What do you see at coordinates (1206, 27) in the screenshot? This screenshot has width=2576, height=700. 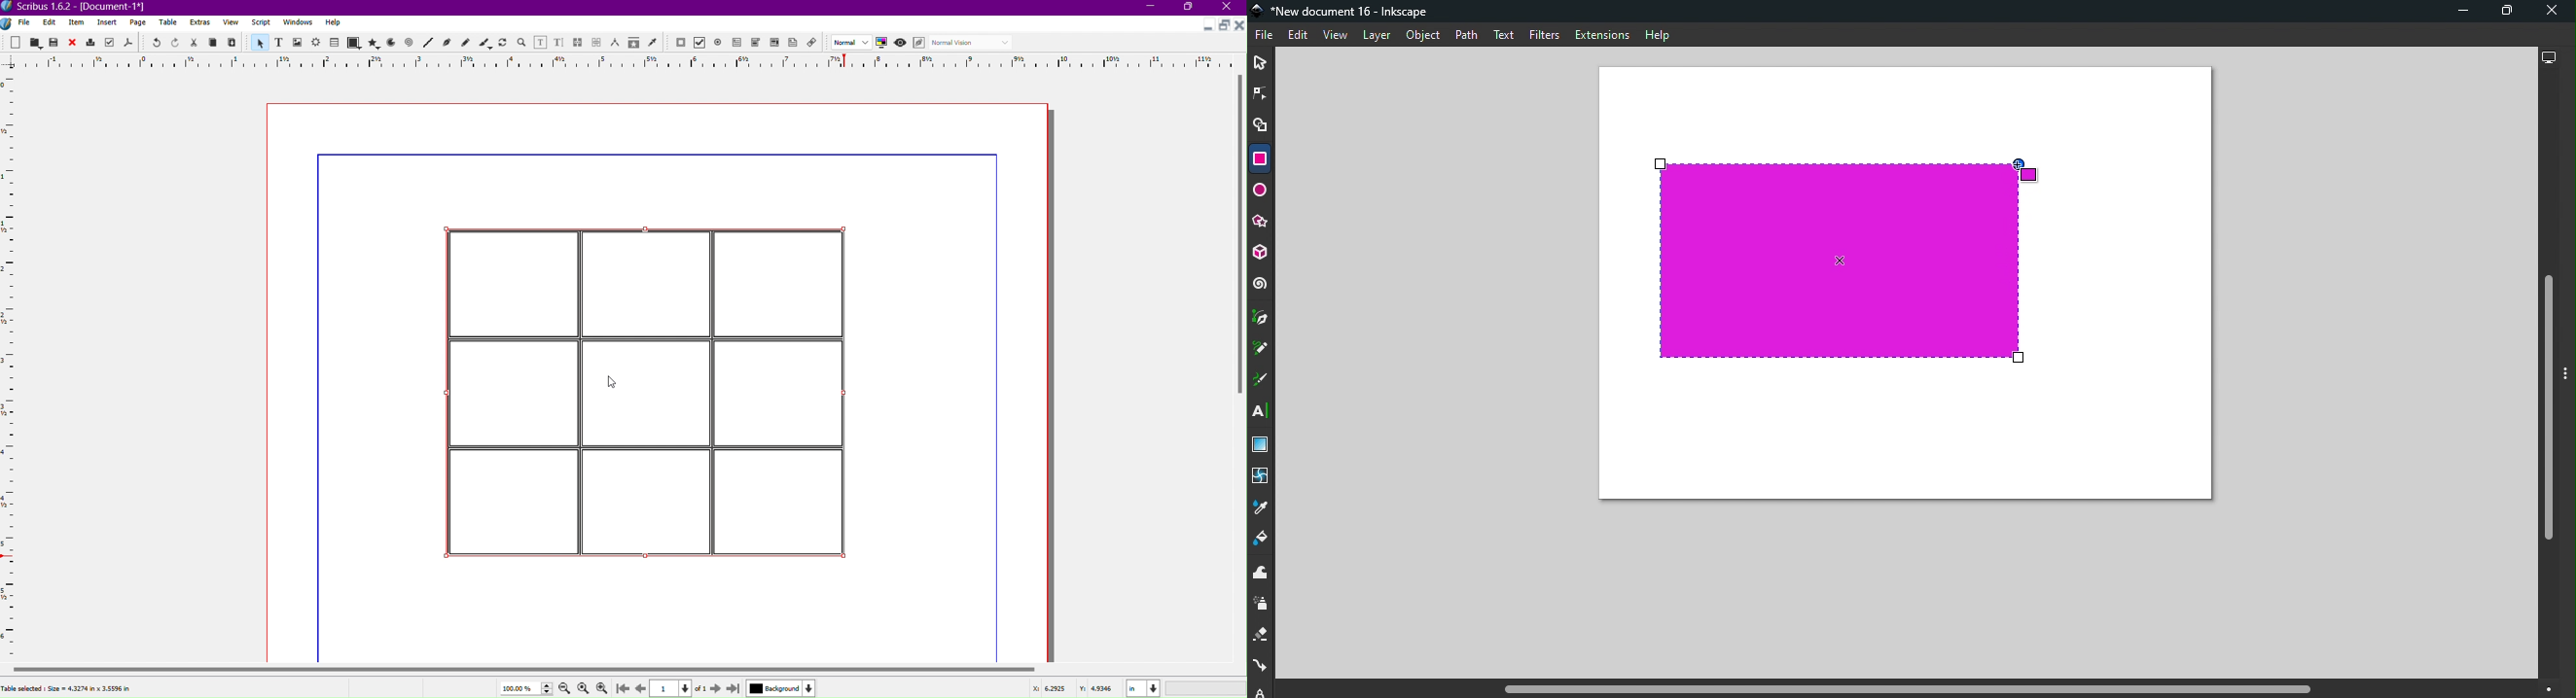 I see `Minimize` at bounding box center [1206, 27].